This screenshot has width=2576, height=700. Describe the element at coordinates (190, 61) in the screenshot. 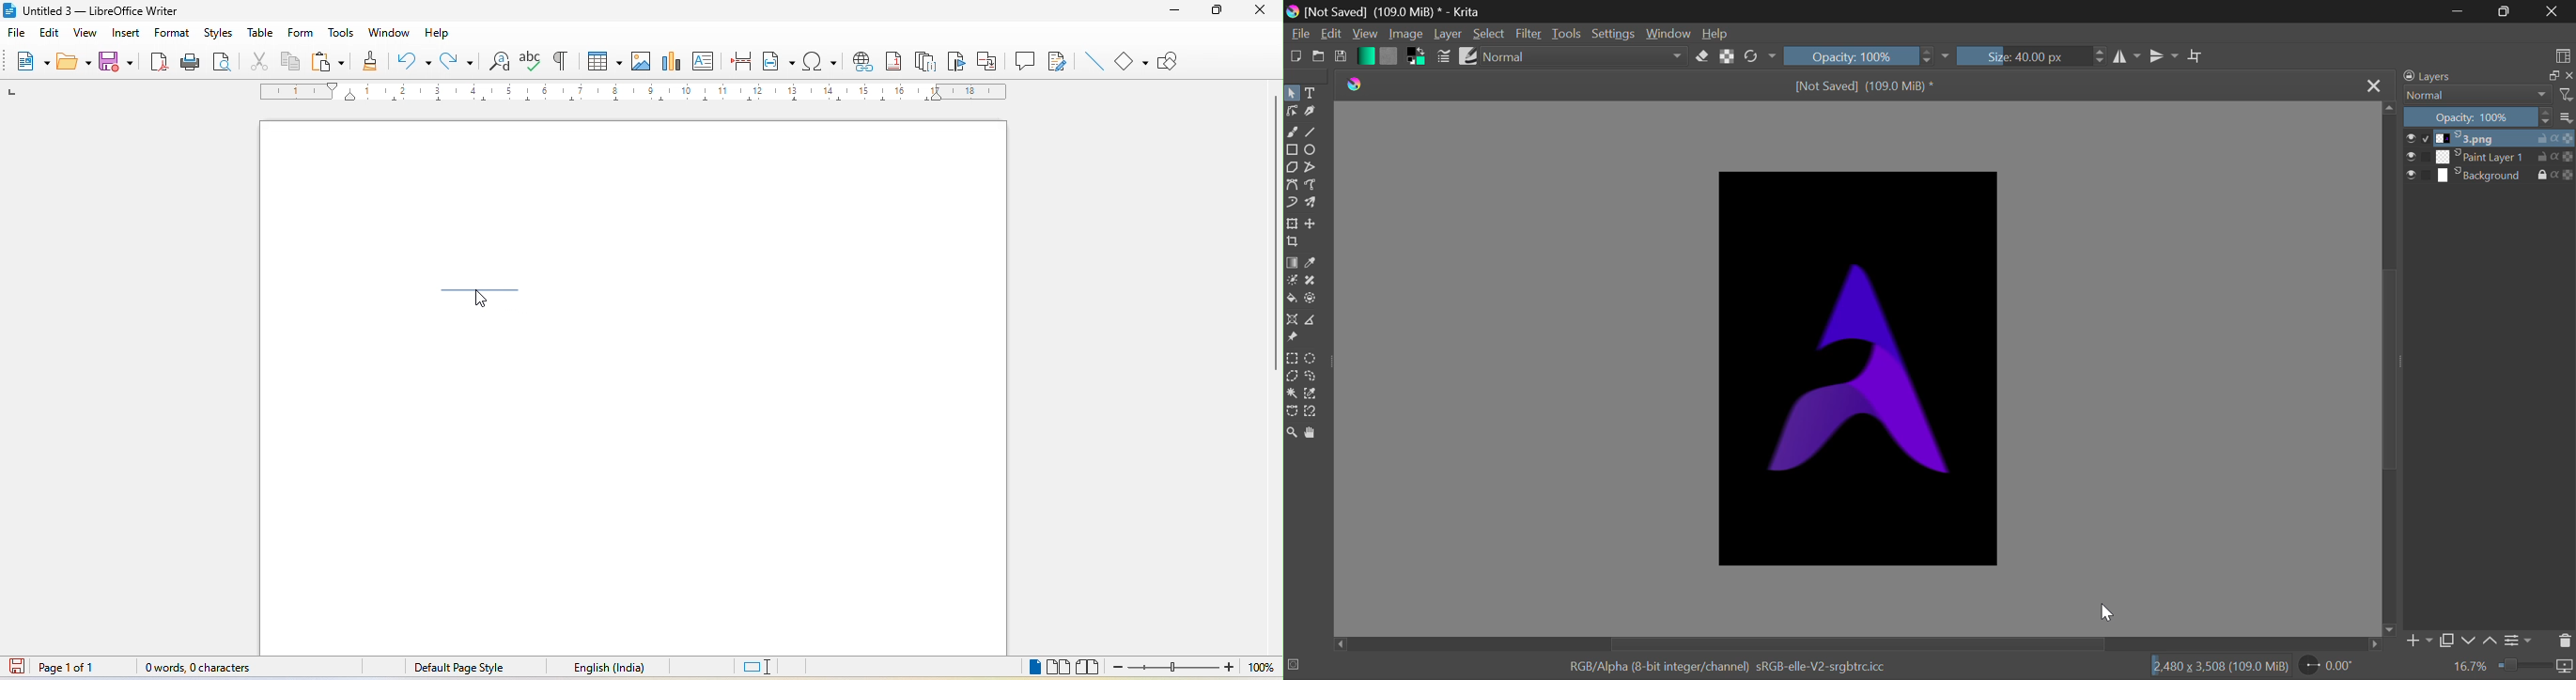

I see `print` at that location.